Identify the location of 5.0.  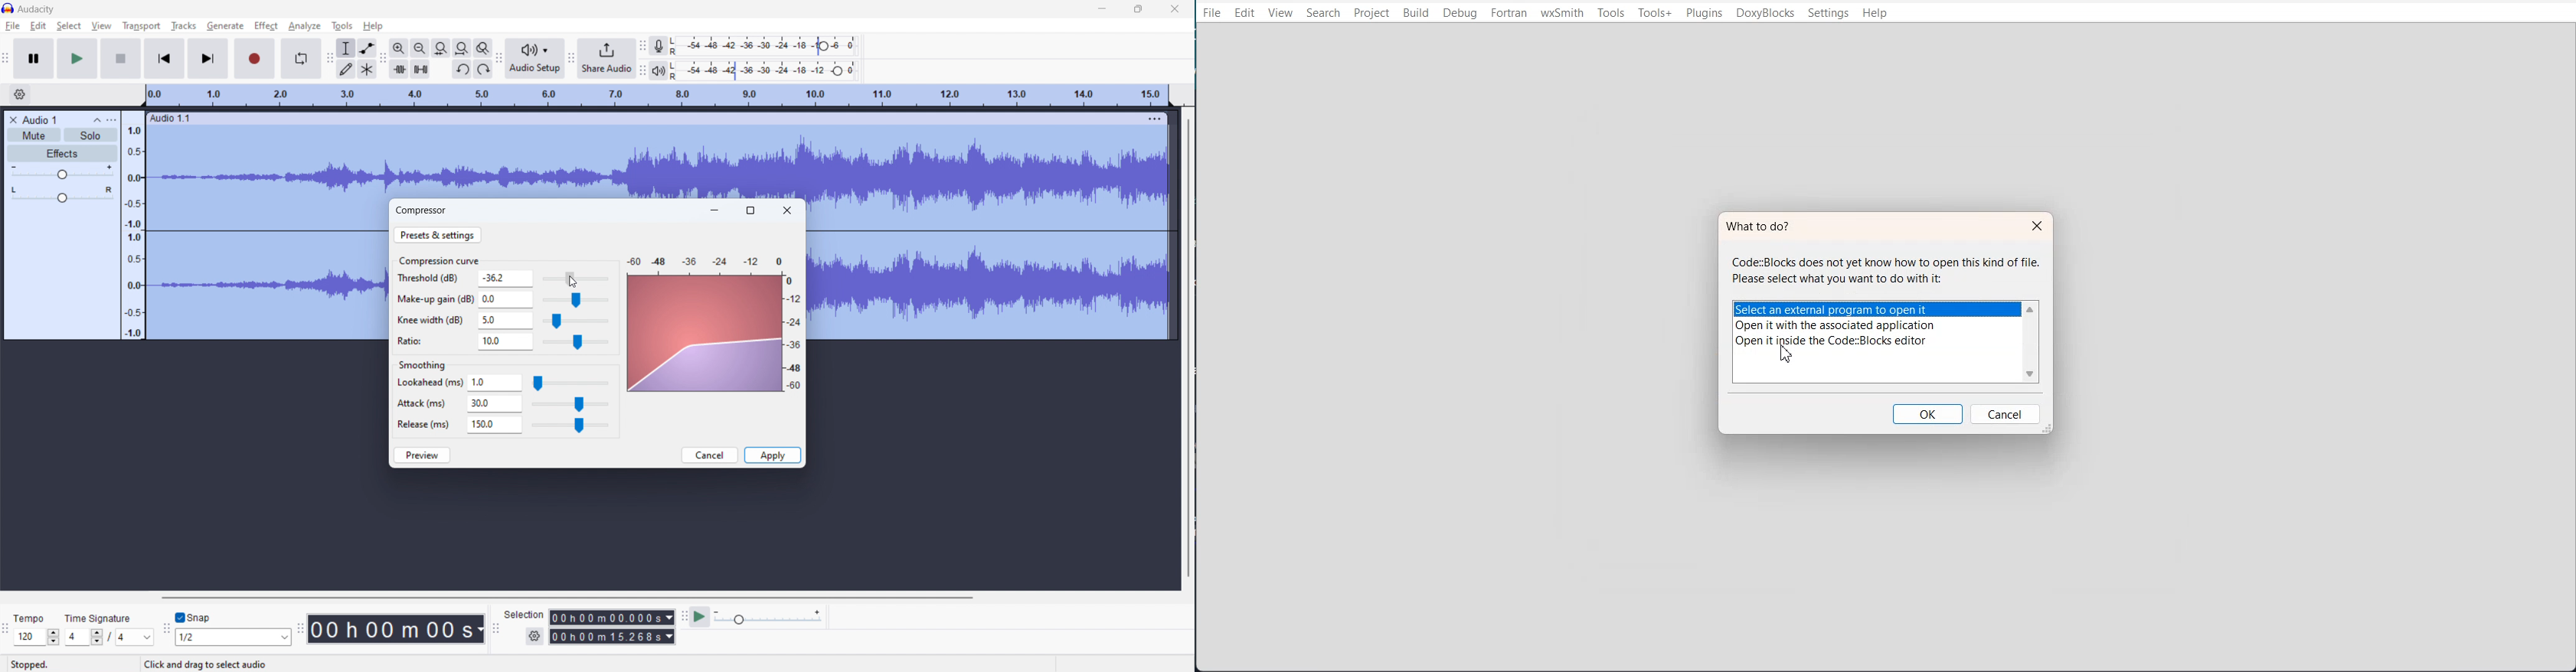
(505, 320).